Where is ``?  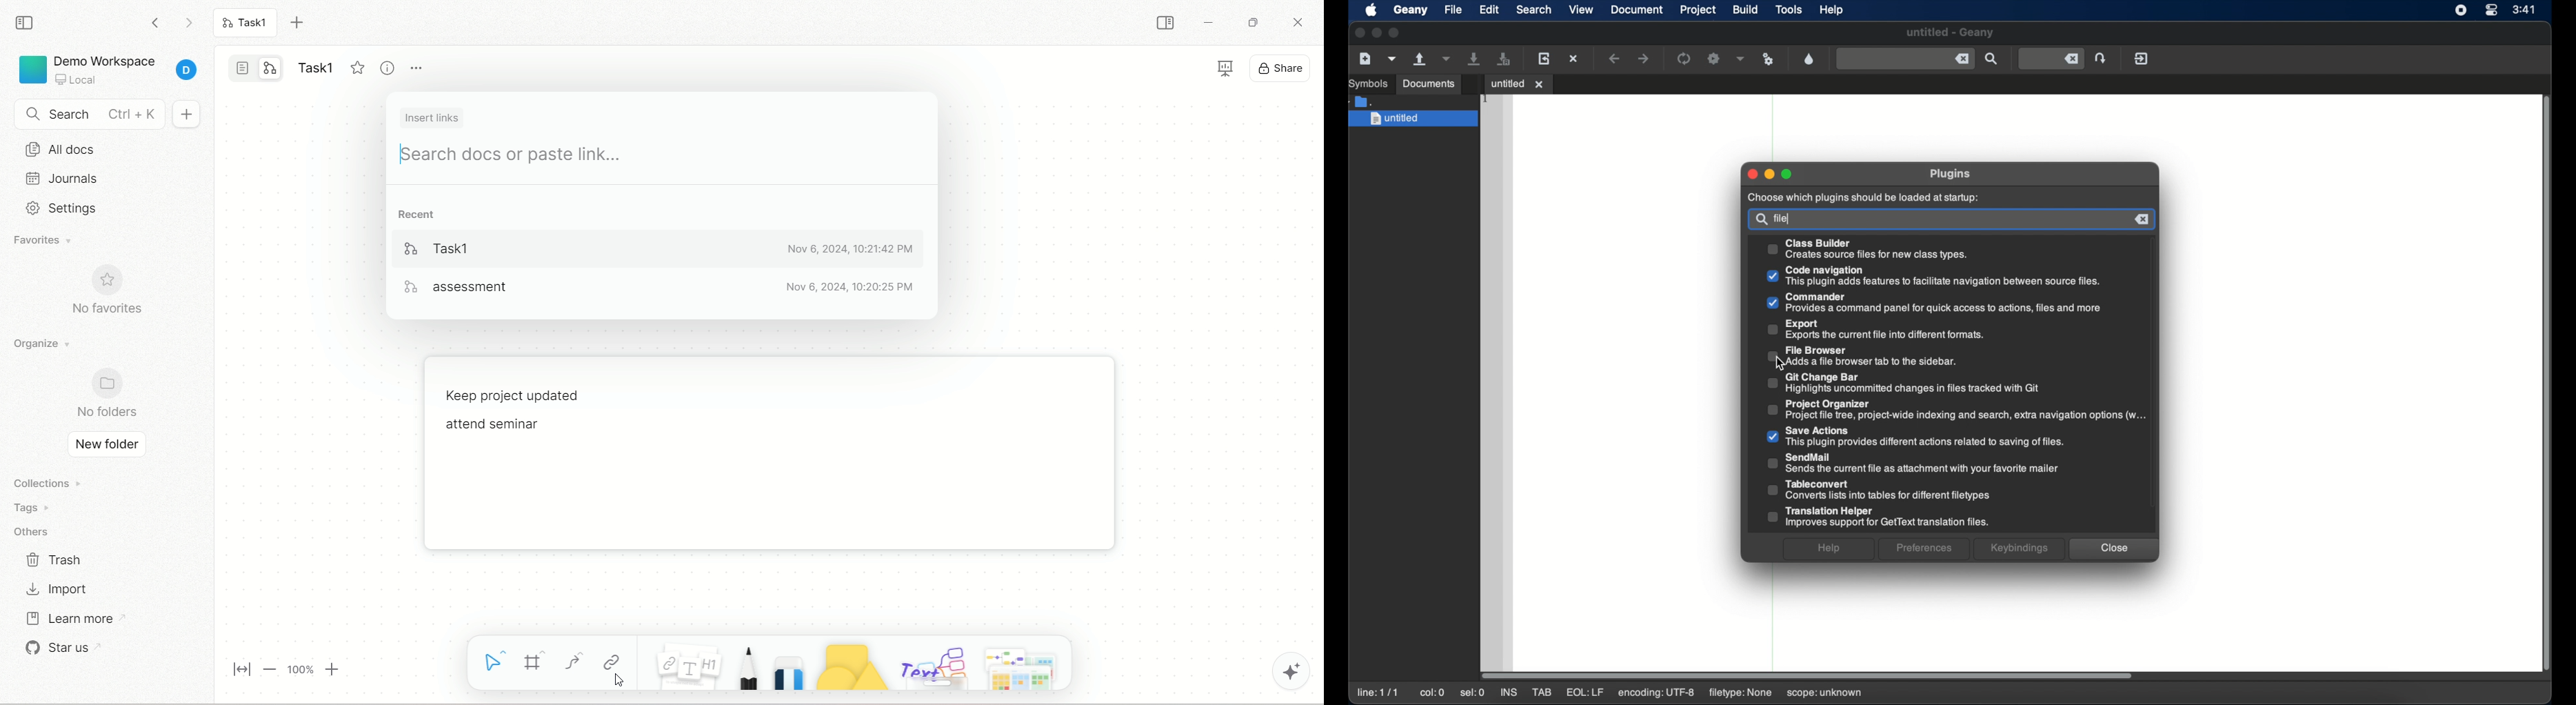  is located at coordinates (1830, 550).